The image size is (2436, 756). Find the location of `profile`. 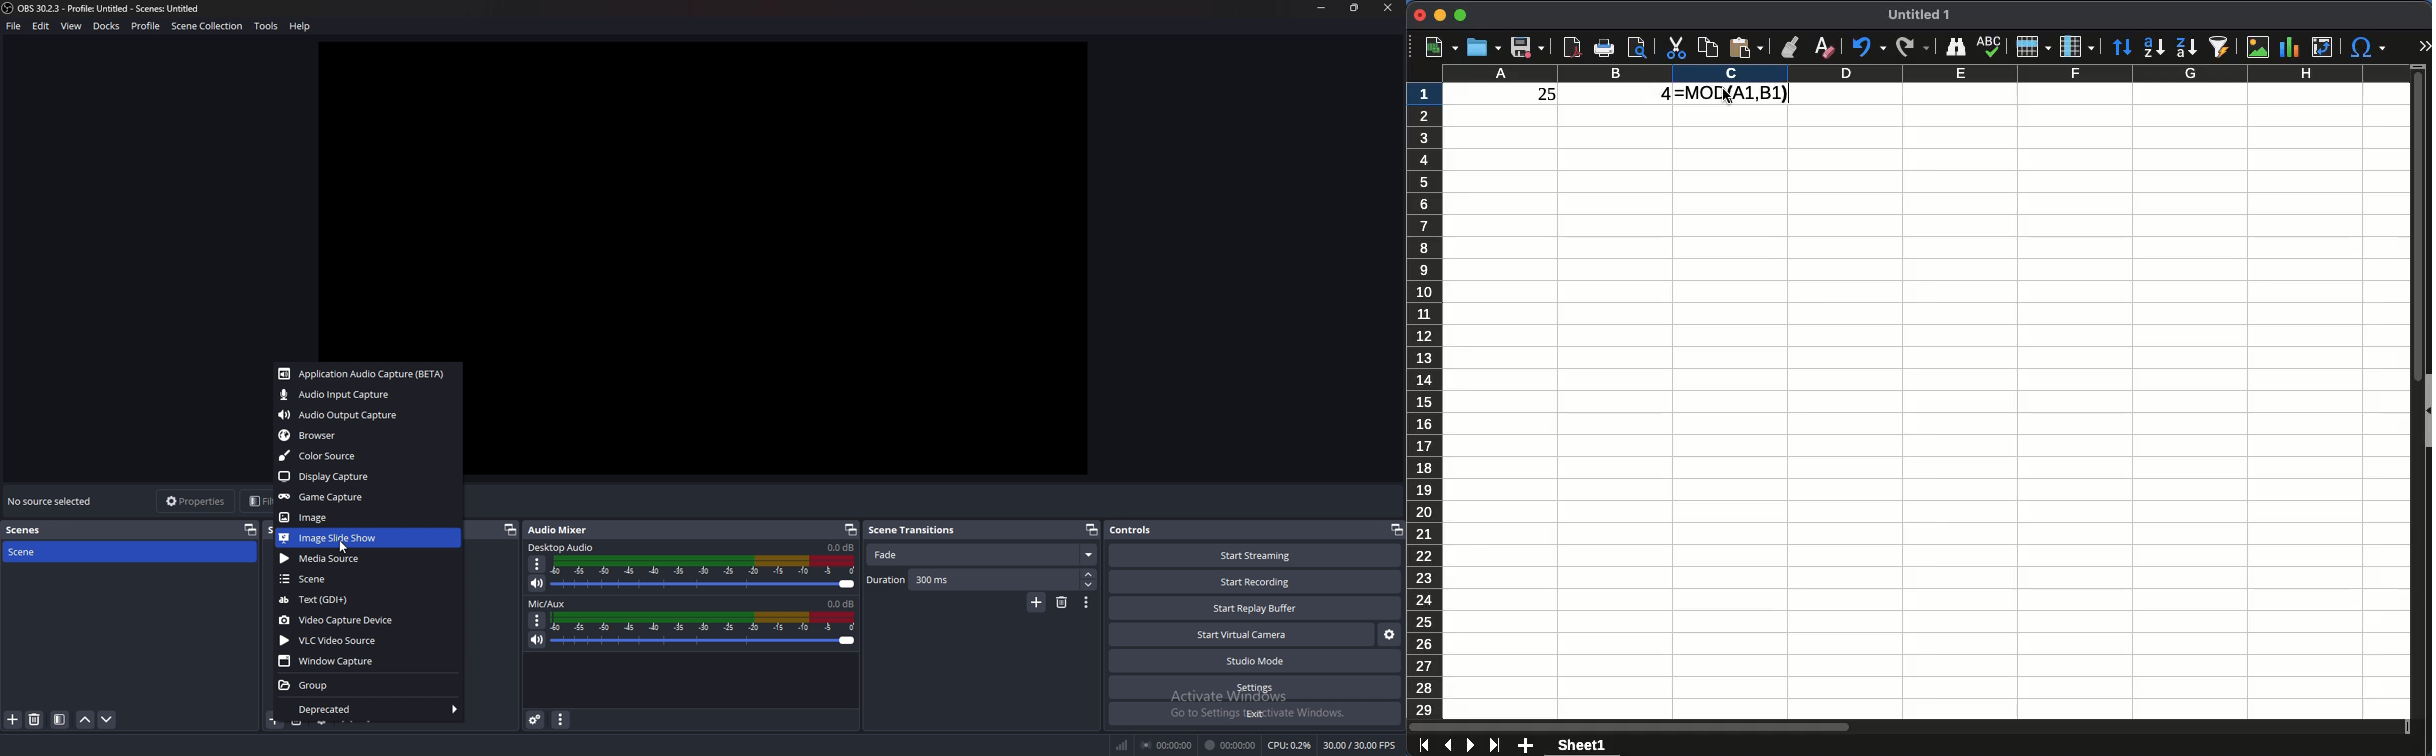

profile is located at coordinates (145, 24).